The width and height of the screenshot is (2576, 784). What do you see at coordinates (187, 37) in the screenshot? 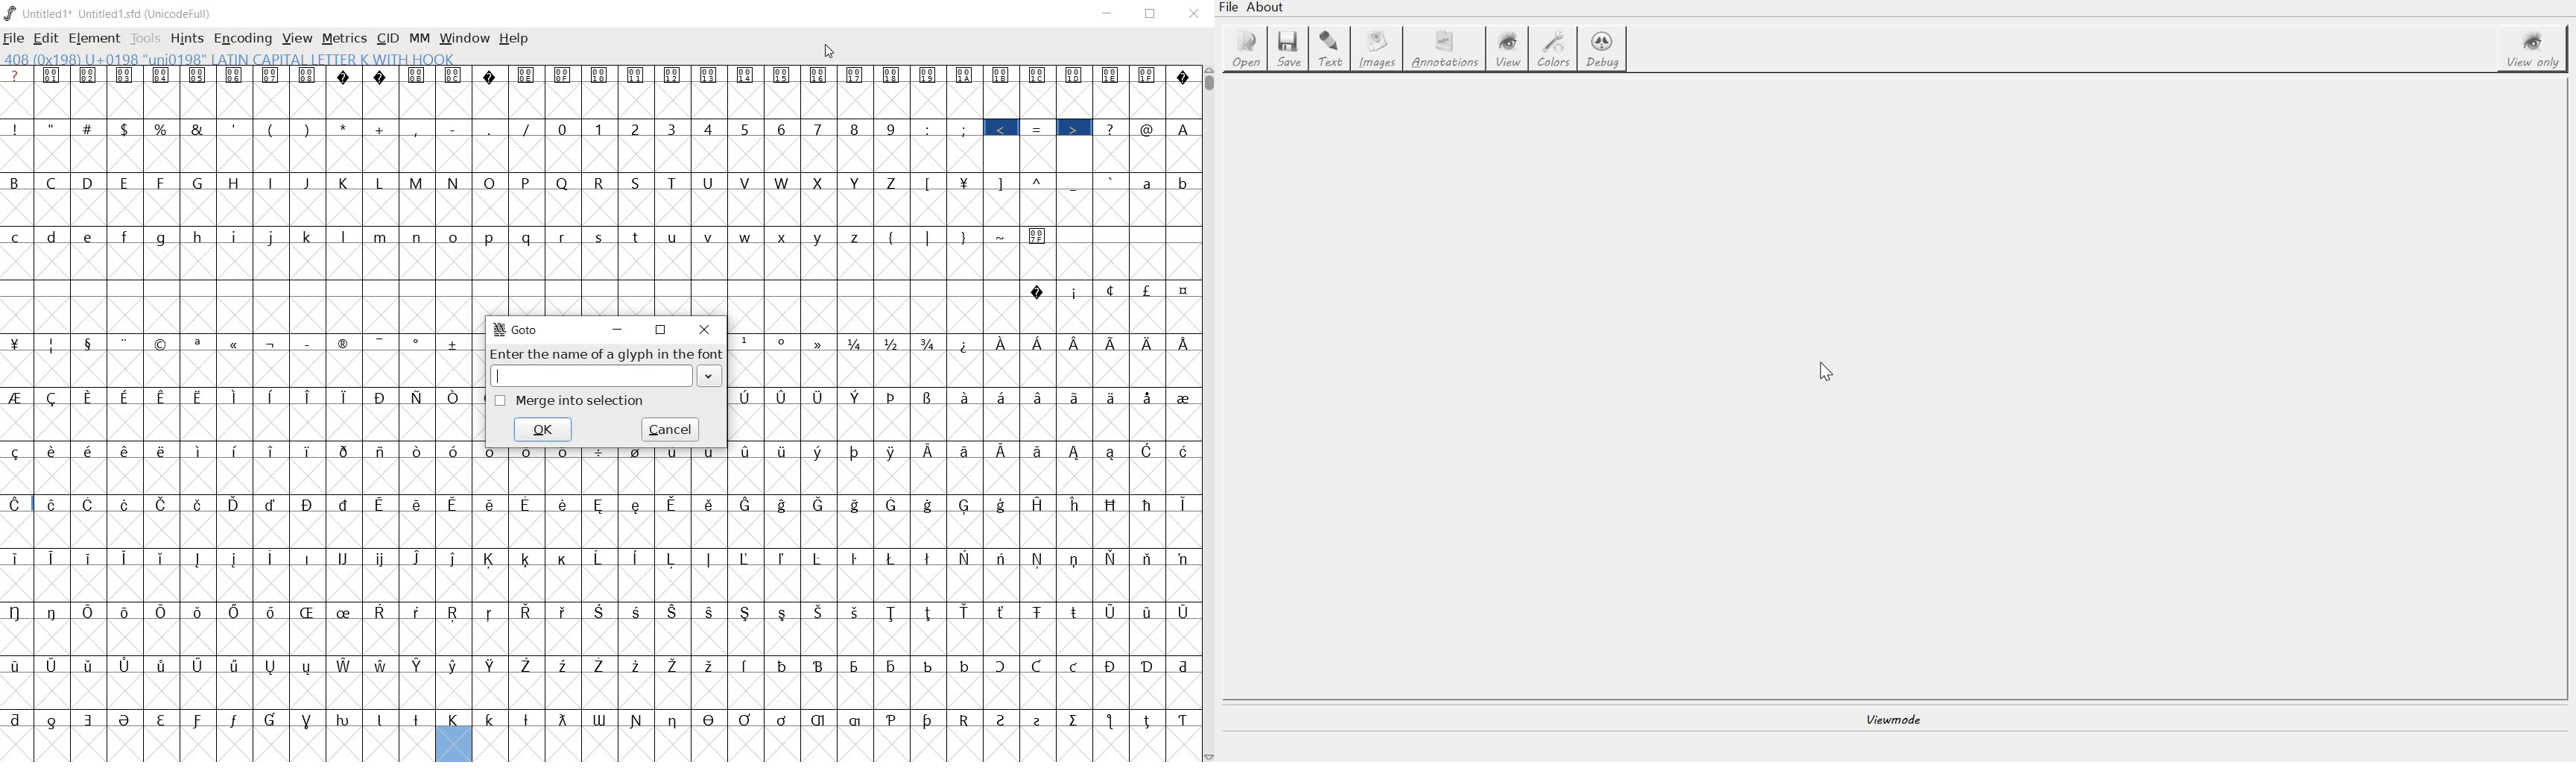
I see `hints` at bounding box center [187, 37].